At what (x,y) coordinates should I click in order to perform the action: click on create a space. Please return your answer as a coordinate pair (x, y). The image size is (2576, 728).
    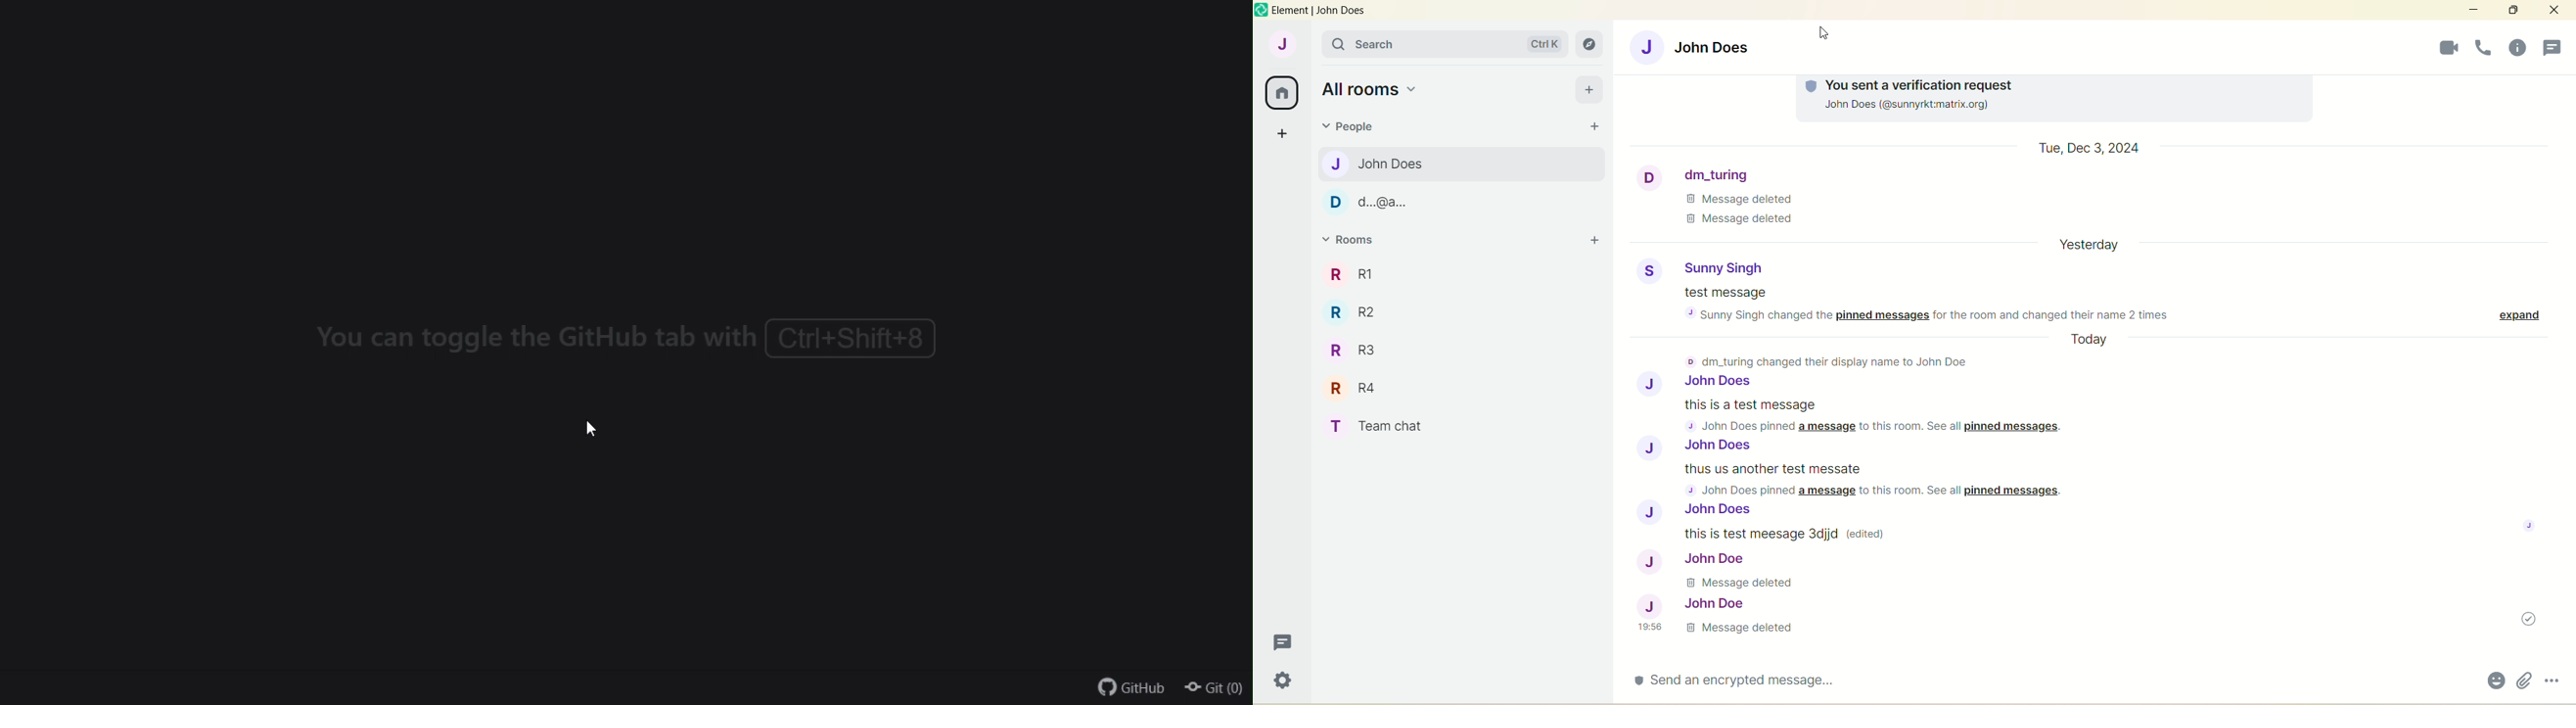
    Looking at the image, I should click on (1283, 135).